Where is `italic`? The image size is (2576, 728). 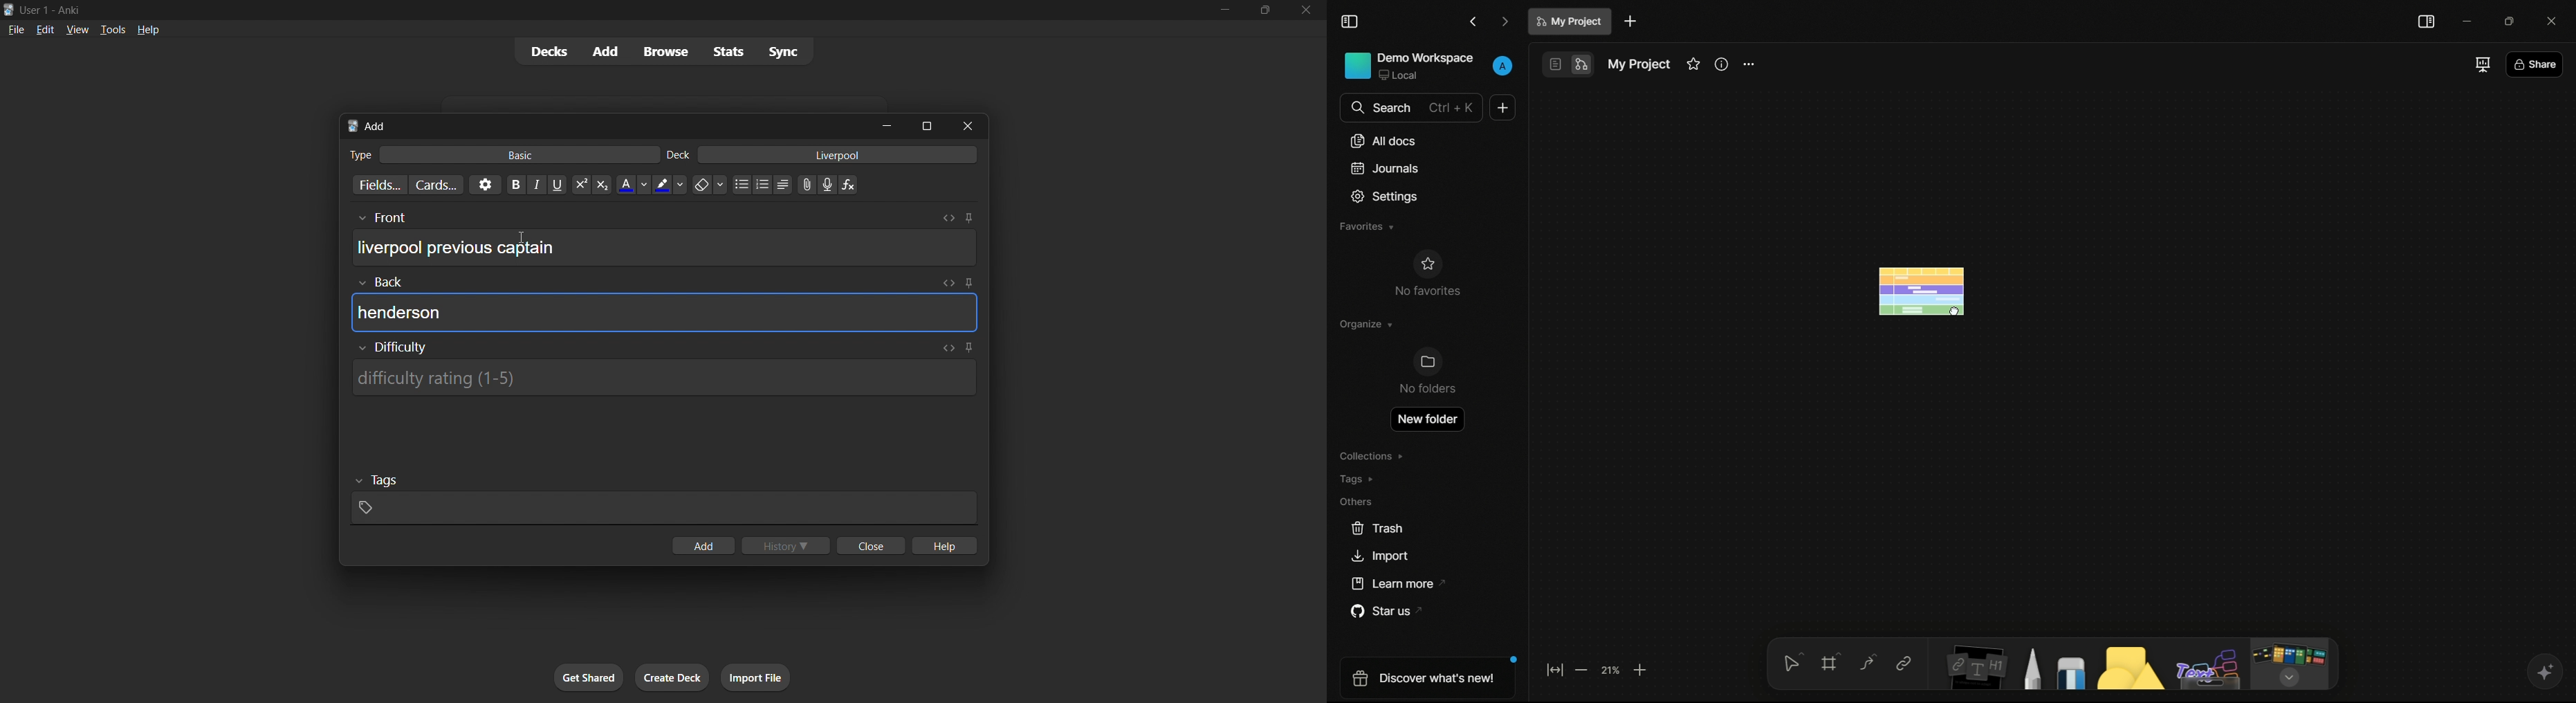 italic is located at coordinates (538, 186).